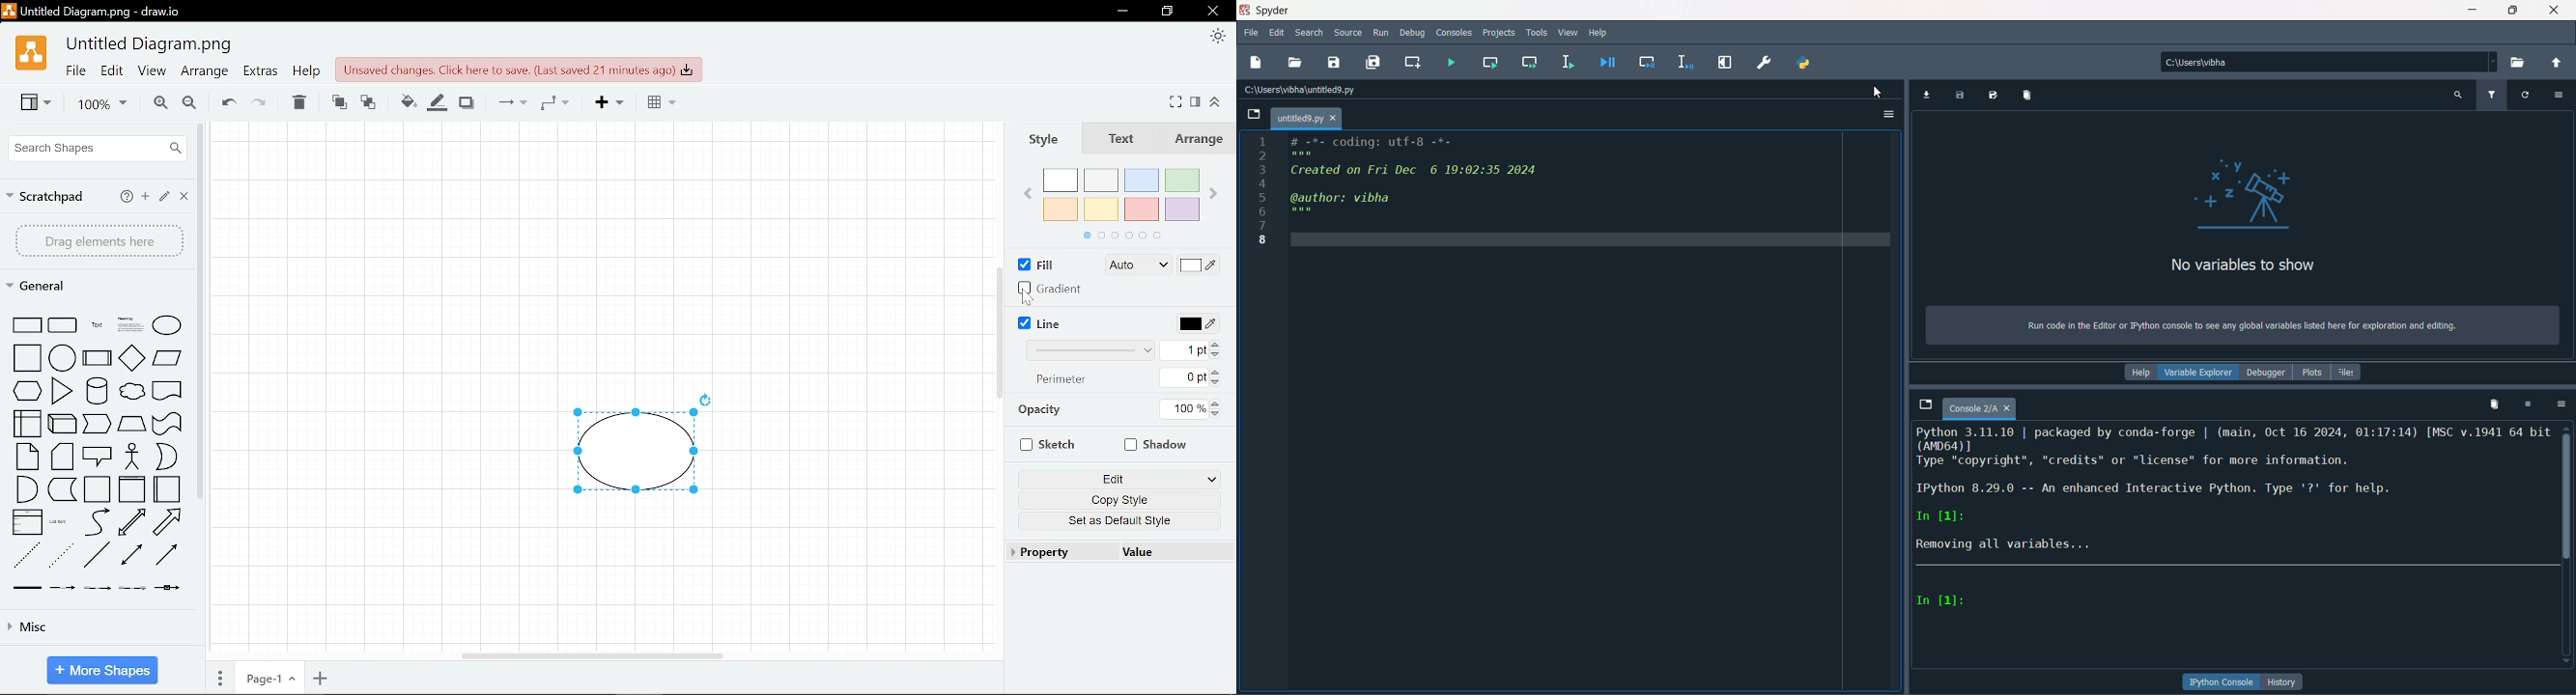 The height and width of the screenshot is (700, 2576). I want to click on variable explorer, so click(2198, 374).